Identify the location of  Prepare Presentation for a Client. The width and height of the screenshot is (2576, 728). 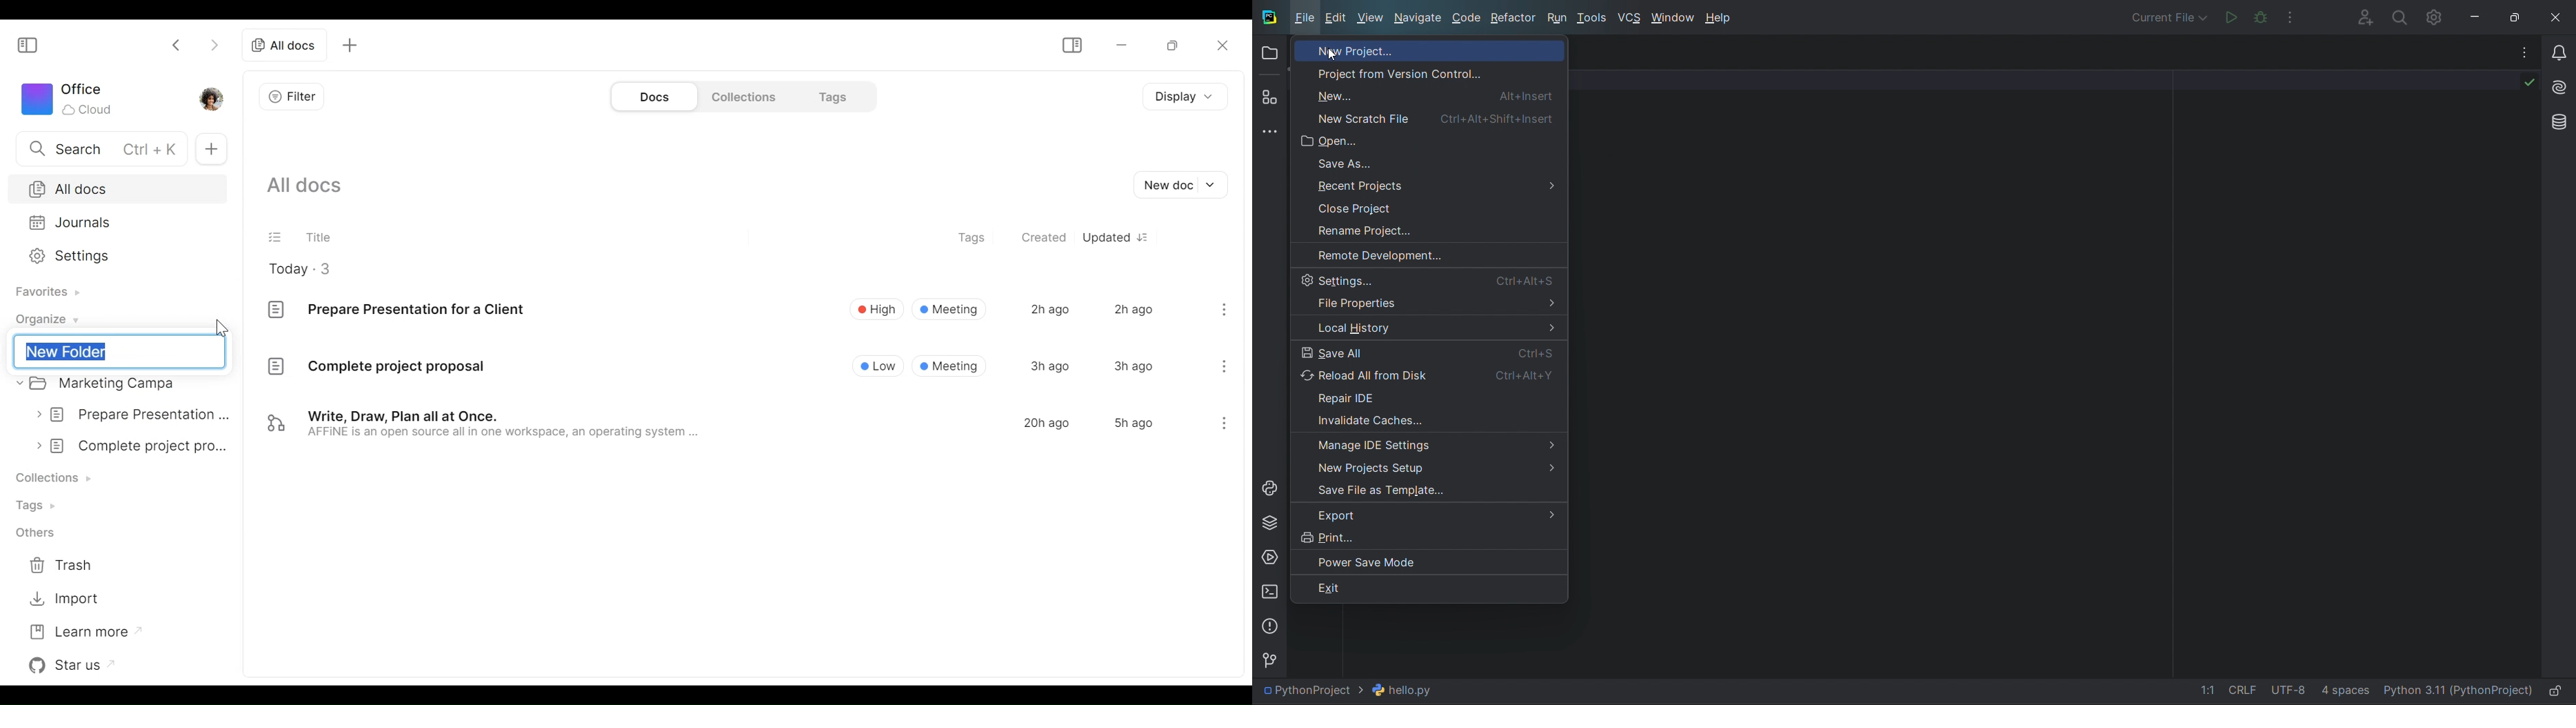
(401, 309).